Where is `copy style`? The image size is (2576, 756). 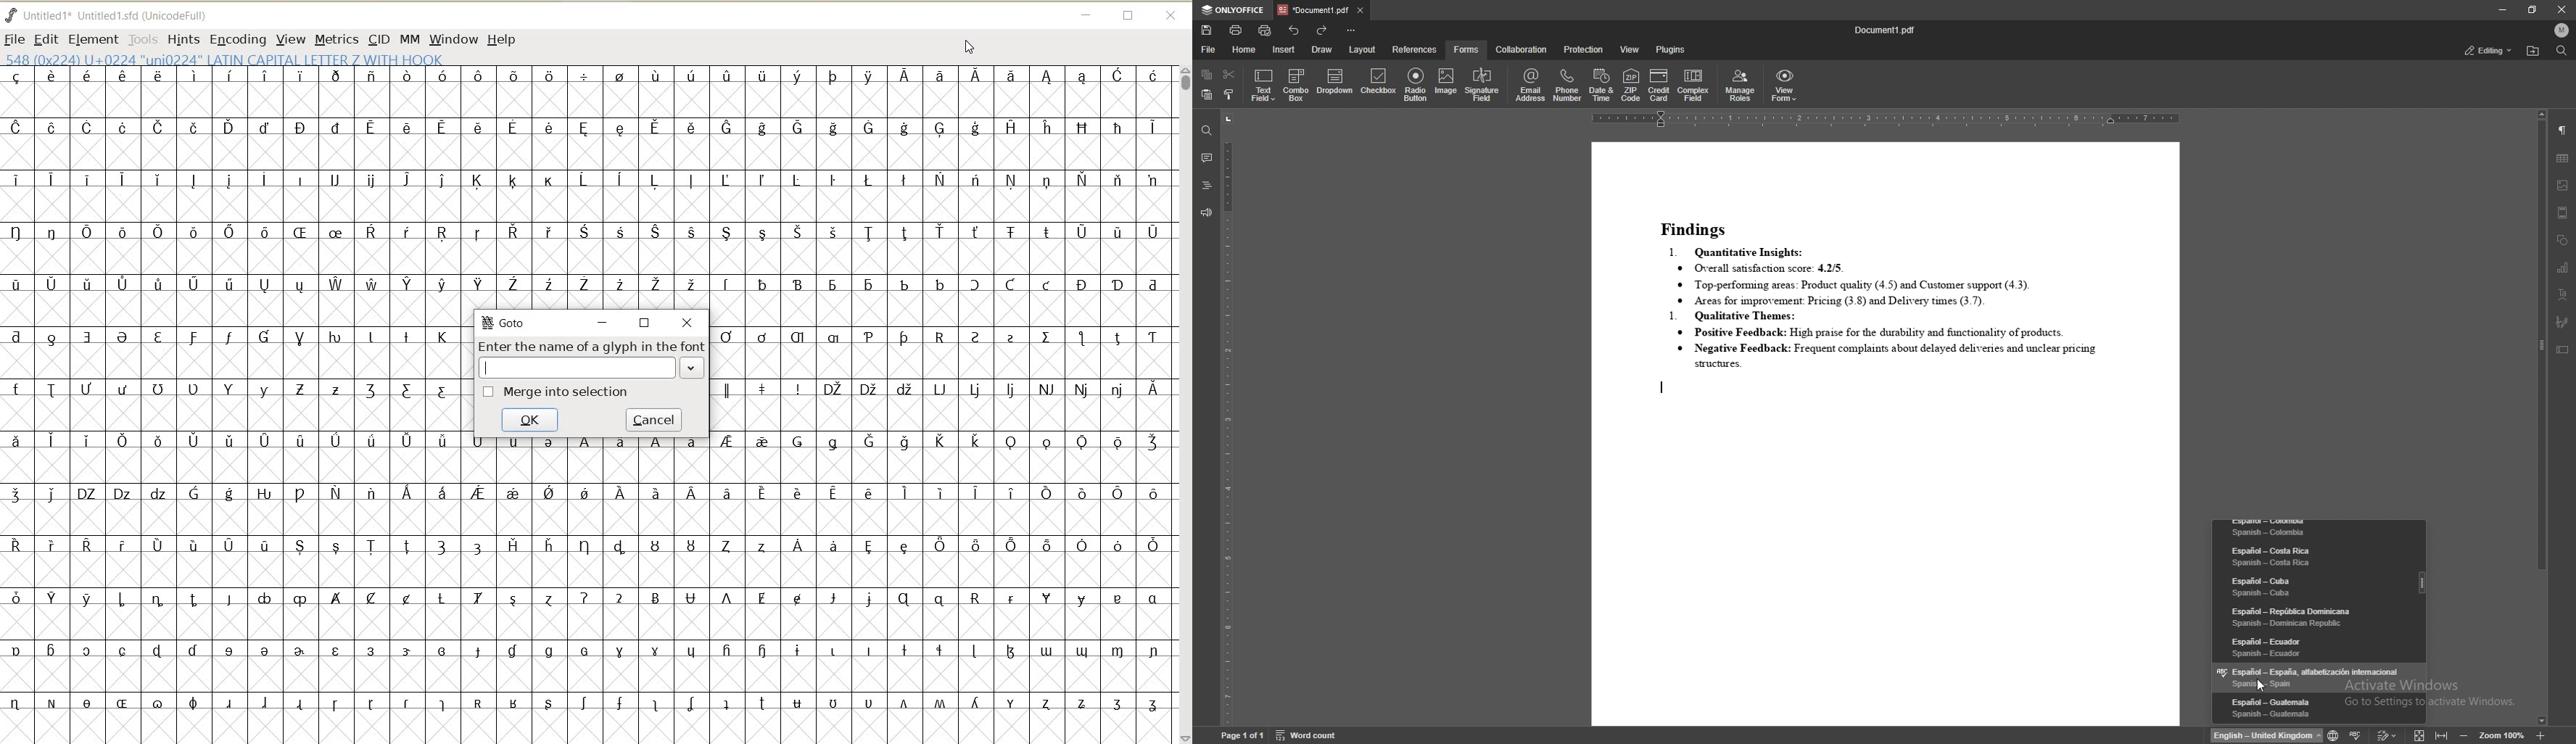
copy style is located at coordinates (1228, 95).